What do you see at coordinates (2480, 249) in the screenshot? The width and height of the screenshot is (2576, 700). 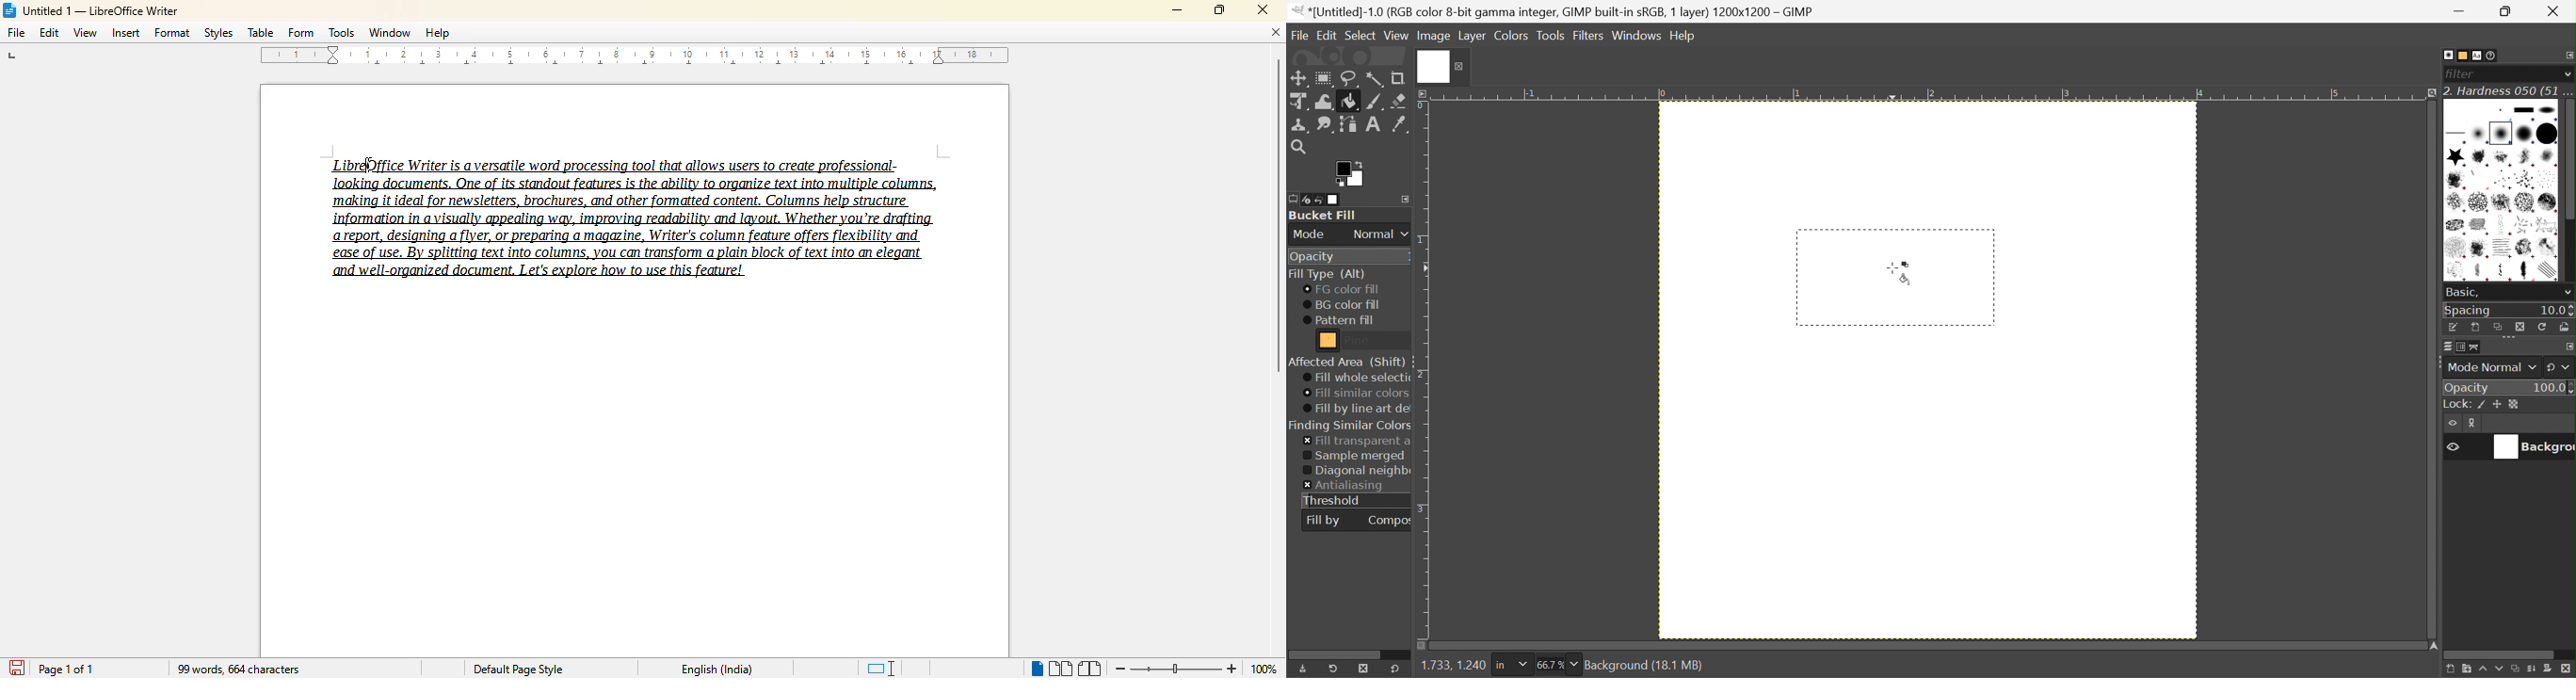 I see `Grunge` at bounding box center [2480, 249].